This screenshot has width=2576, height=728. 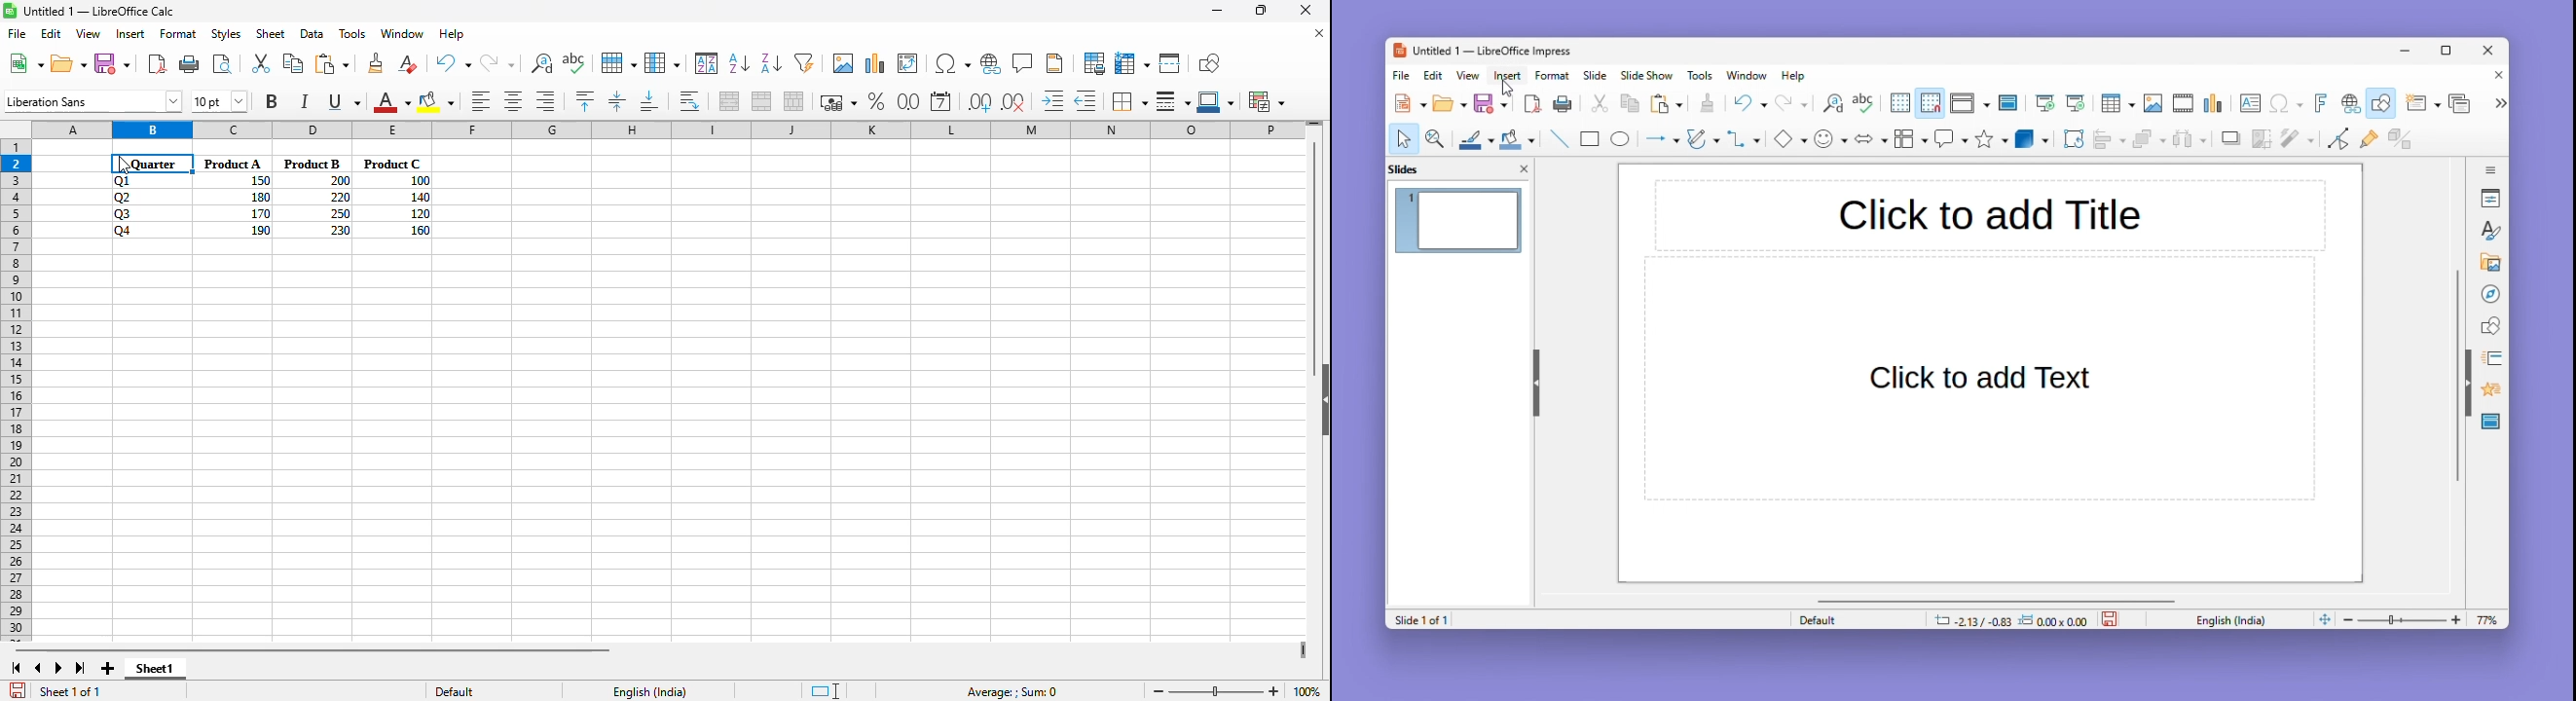 What do you see at coordinates (1911, 138) in the screenshot?
I see `Blocks` at bounding box center [1911, 138].